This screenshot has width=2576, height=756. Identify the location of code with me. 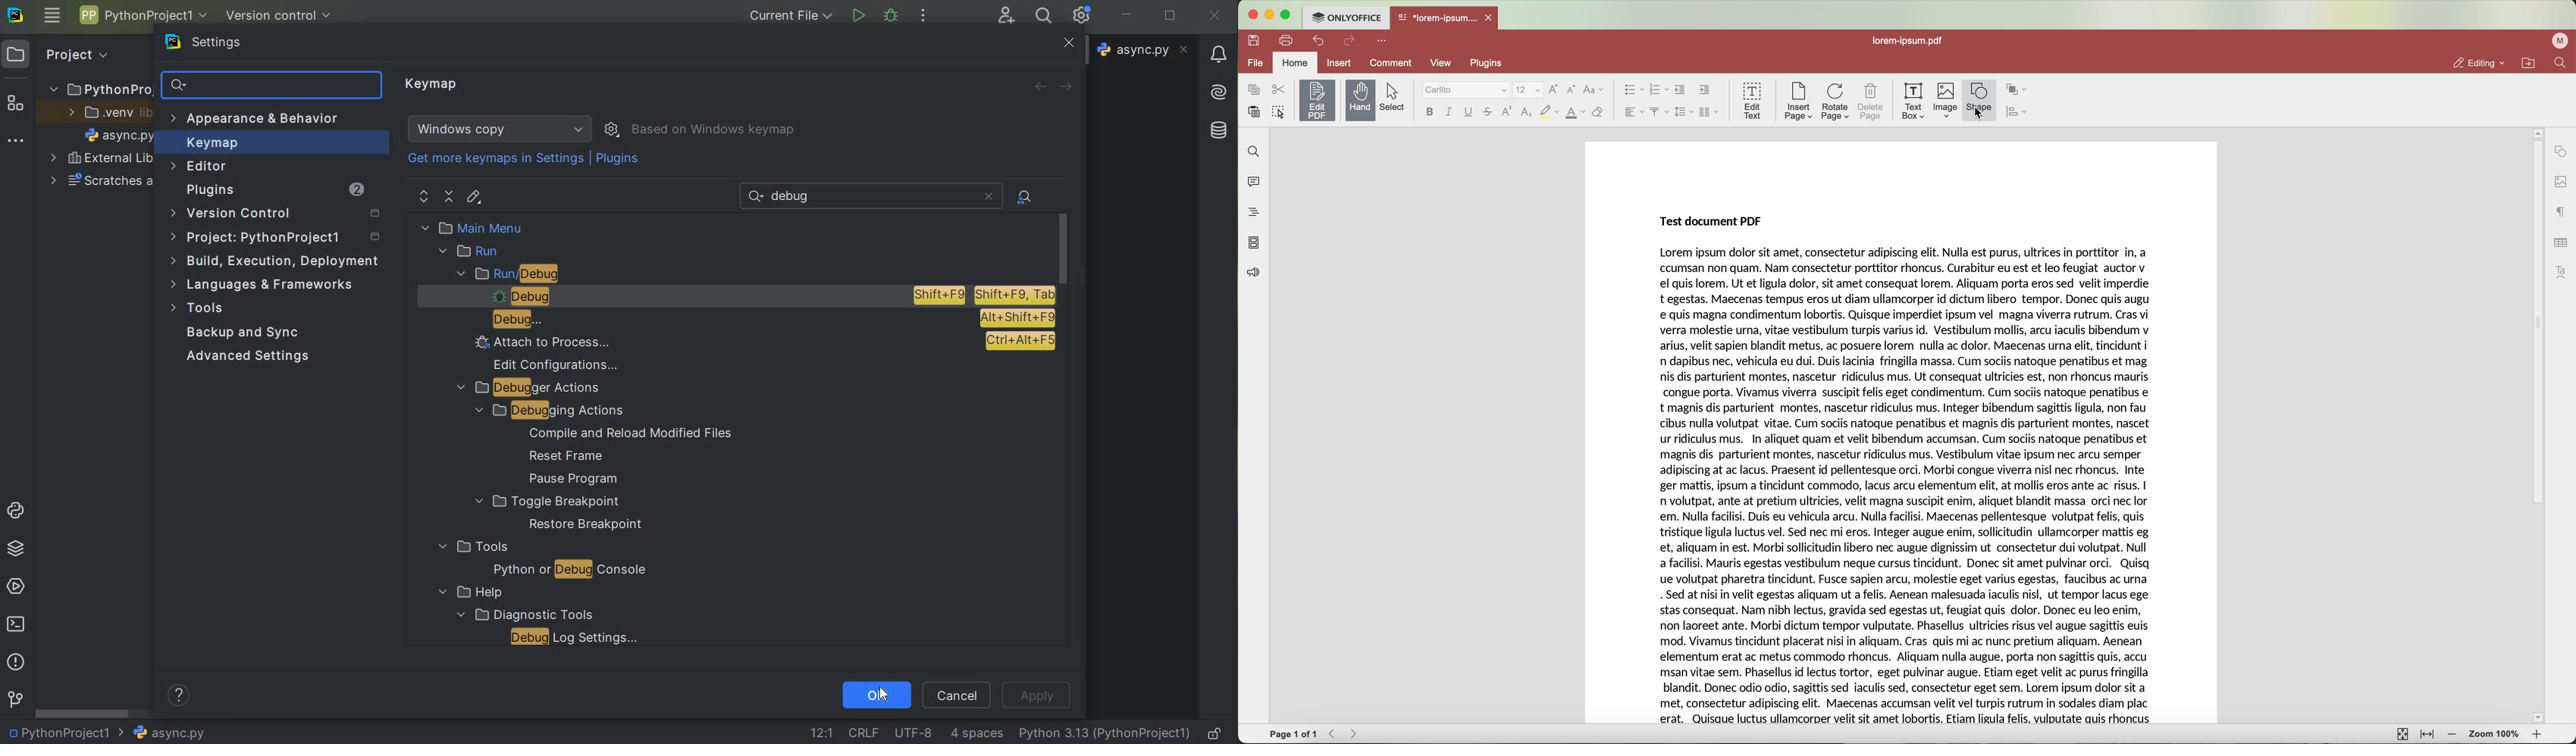
(1006, 14).